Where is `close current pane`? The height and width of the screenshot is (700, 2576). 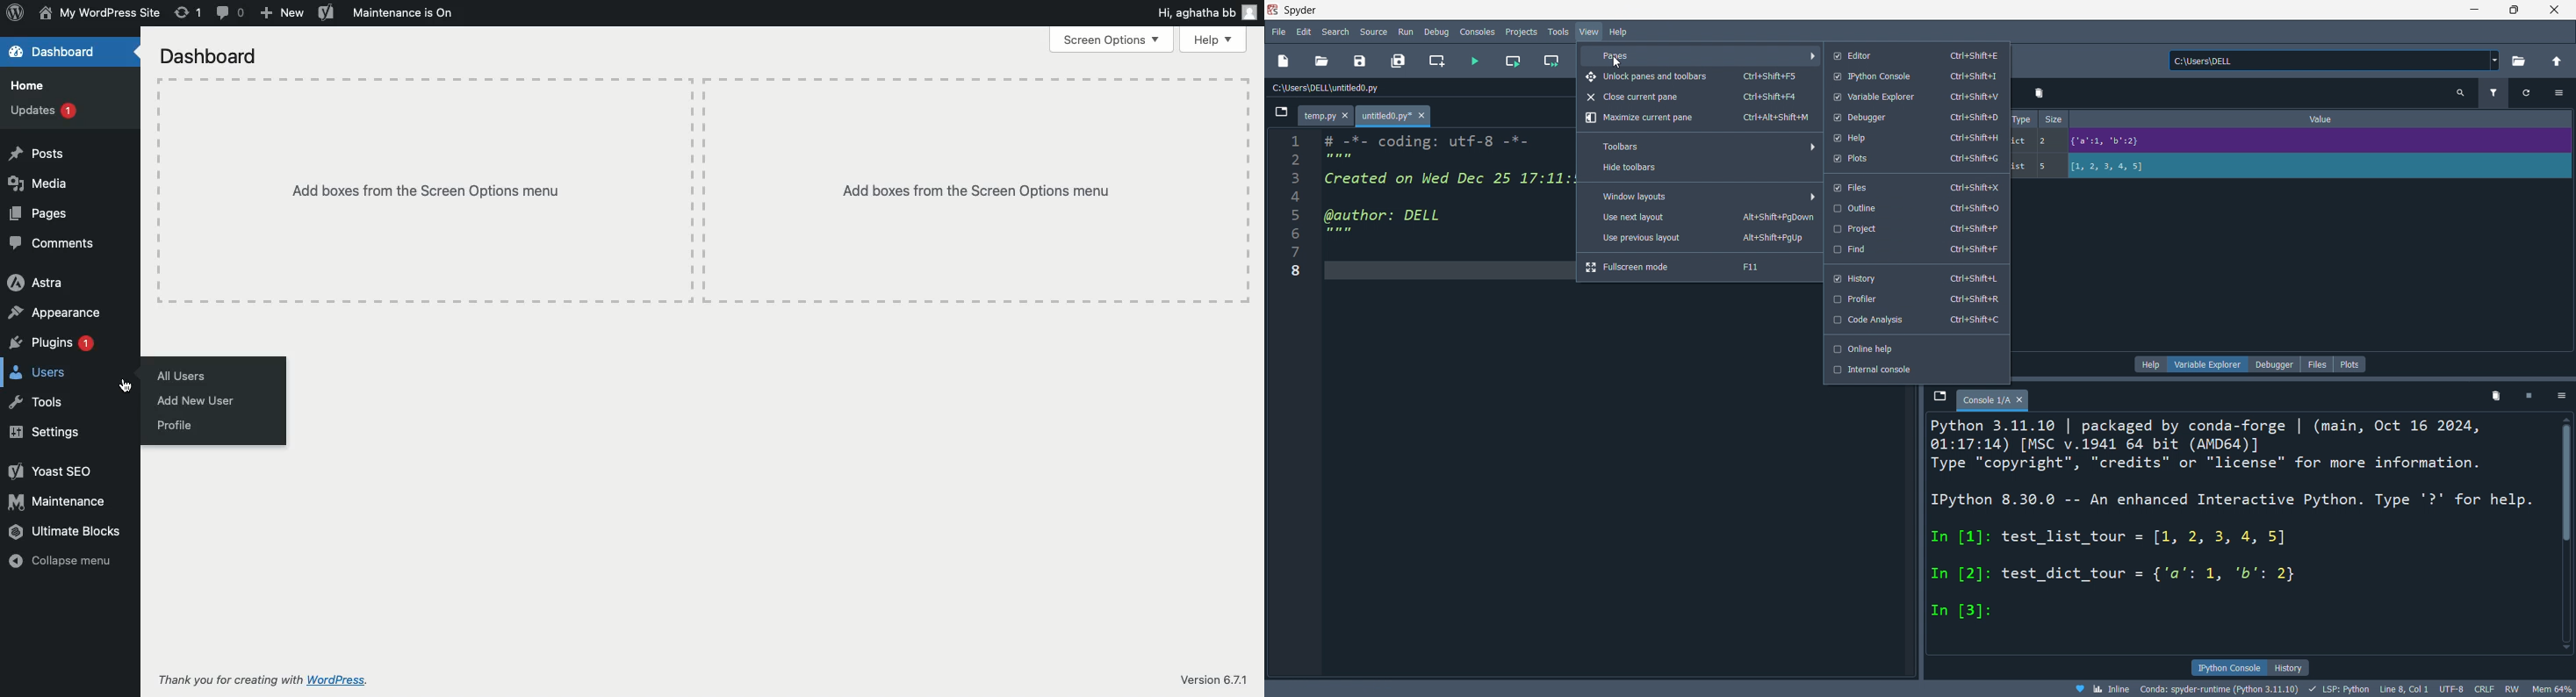 close current pane is located at coordinates (1695, 98).